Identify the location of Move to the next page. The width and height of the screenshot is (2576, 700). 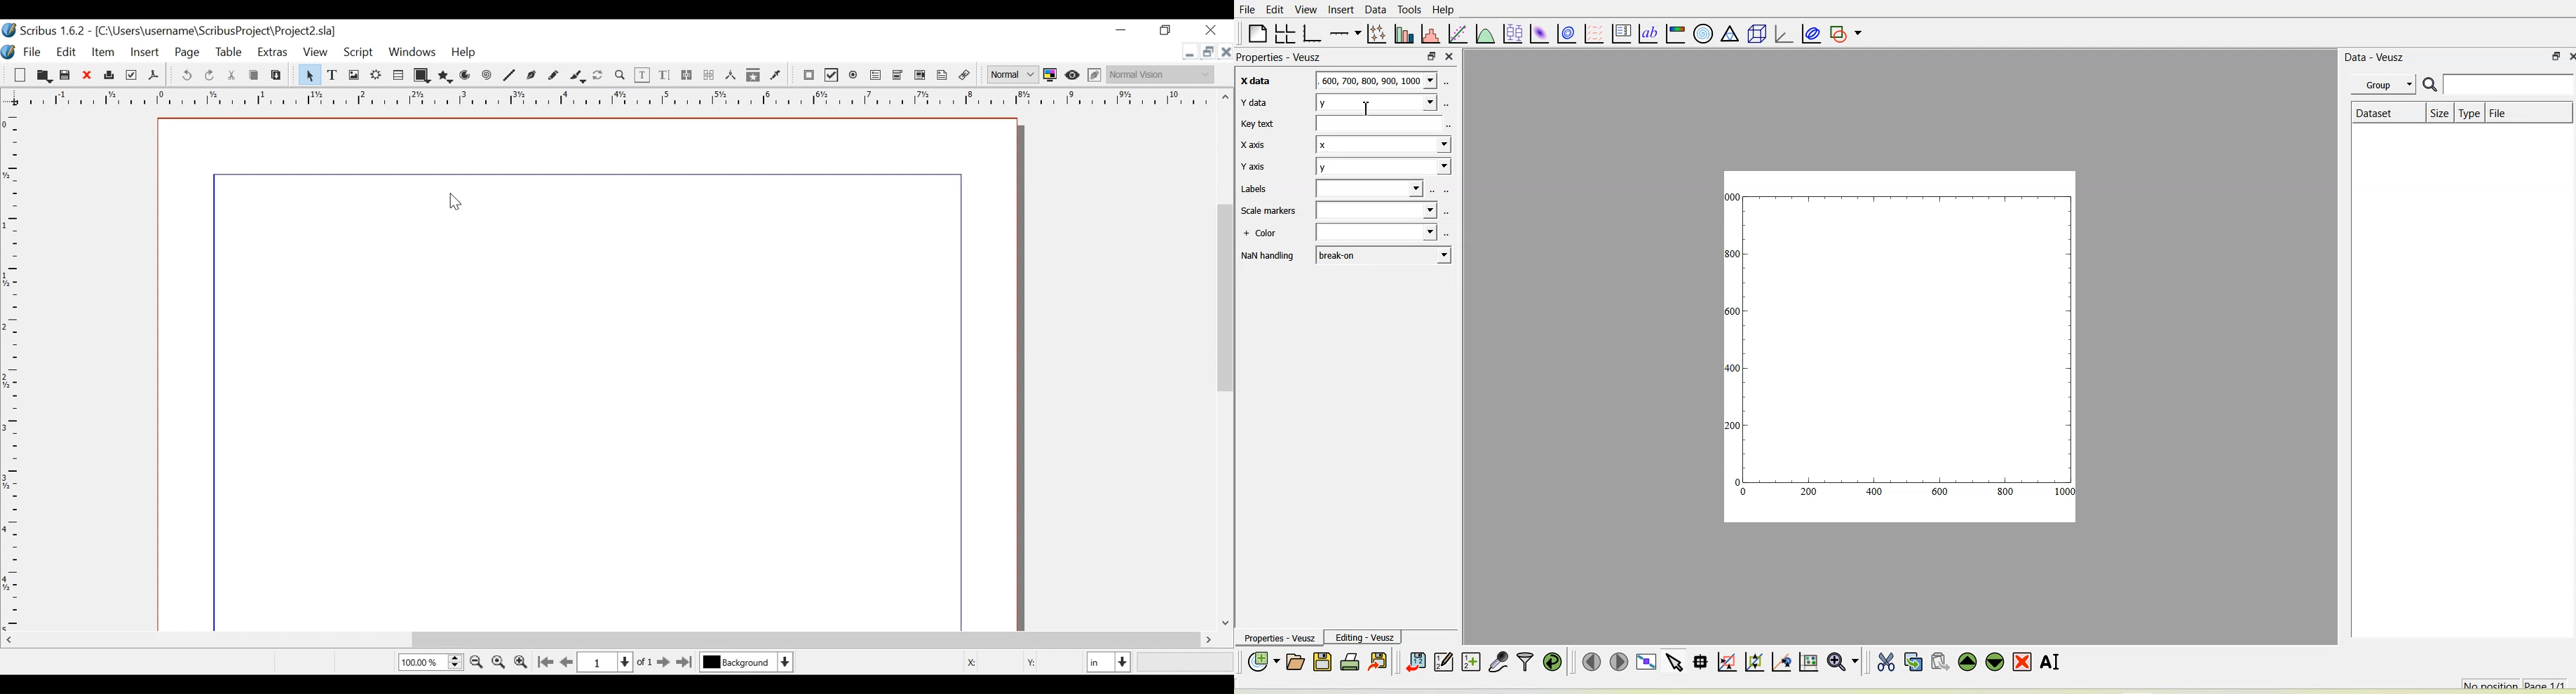
(1619, 661).